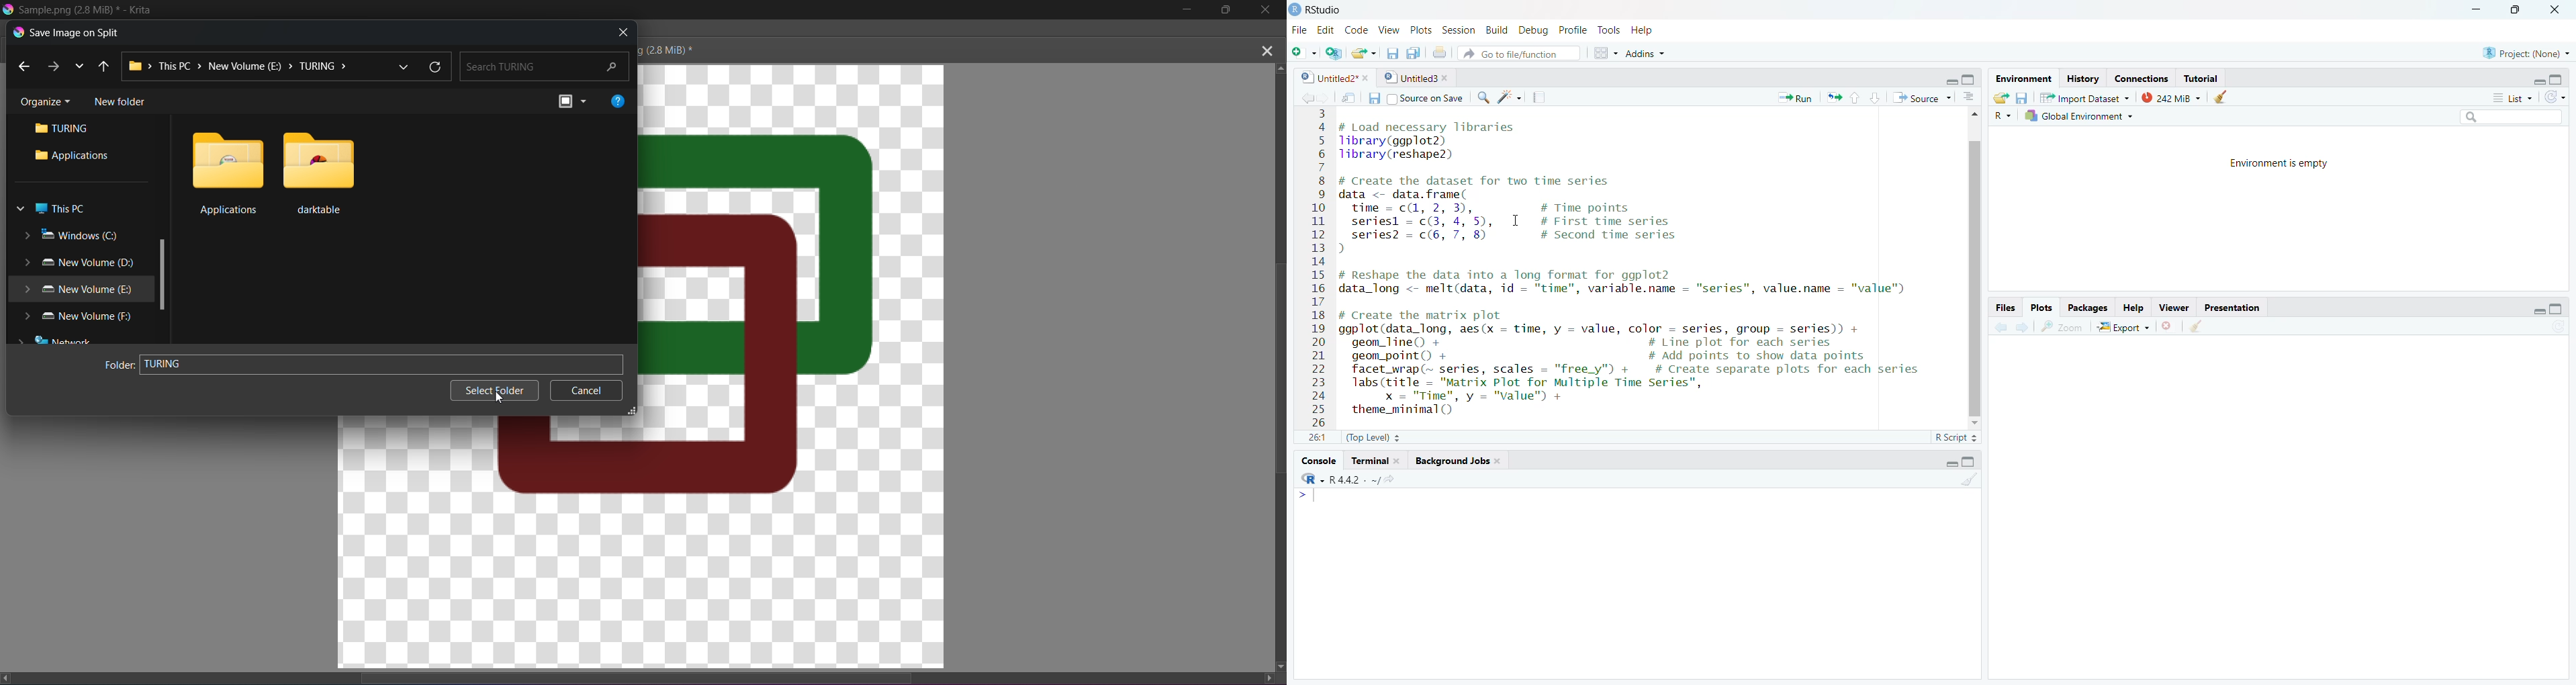 This screenshot has height=700, width=2576. What do you see at coordinates (1422, 30) in the screenshot?
I see `Plots` at bounding box center [1422, 30].